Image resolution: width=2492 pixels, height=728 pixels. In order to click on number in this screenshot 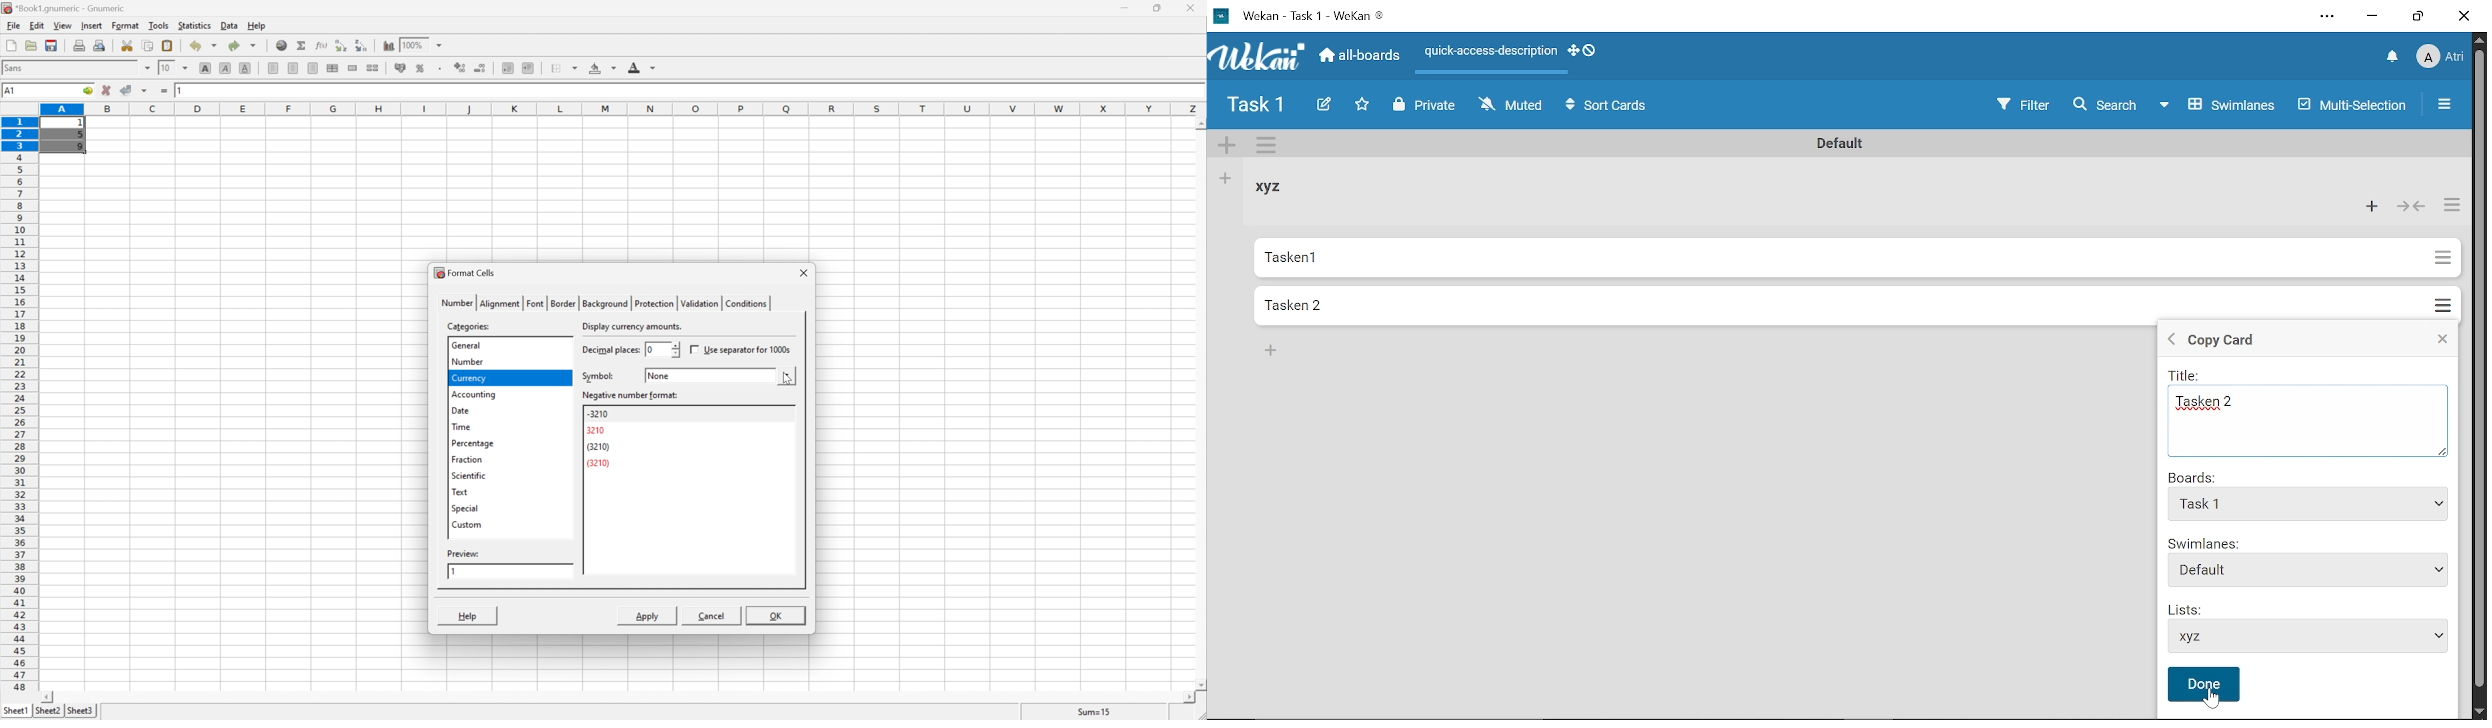, I will do `click(457, 302)`.